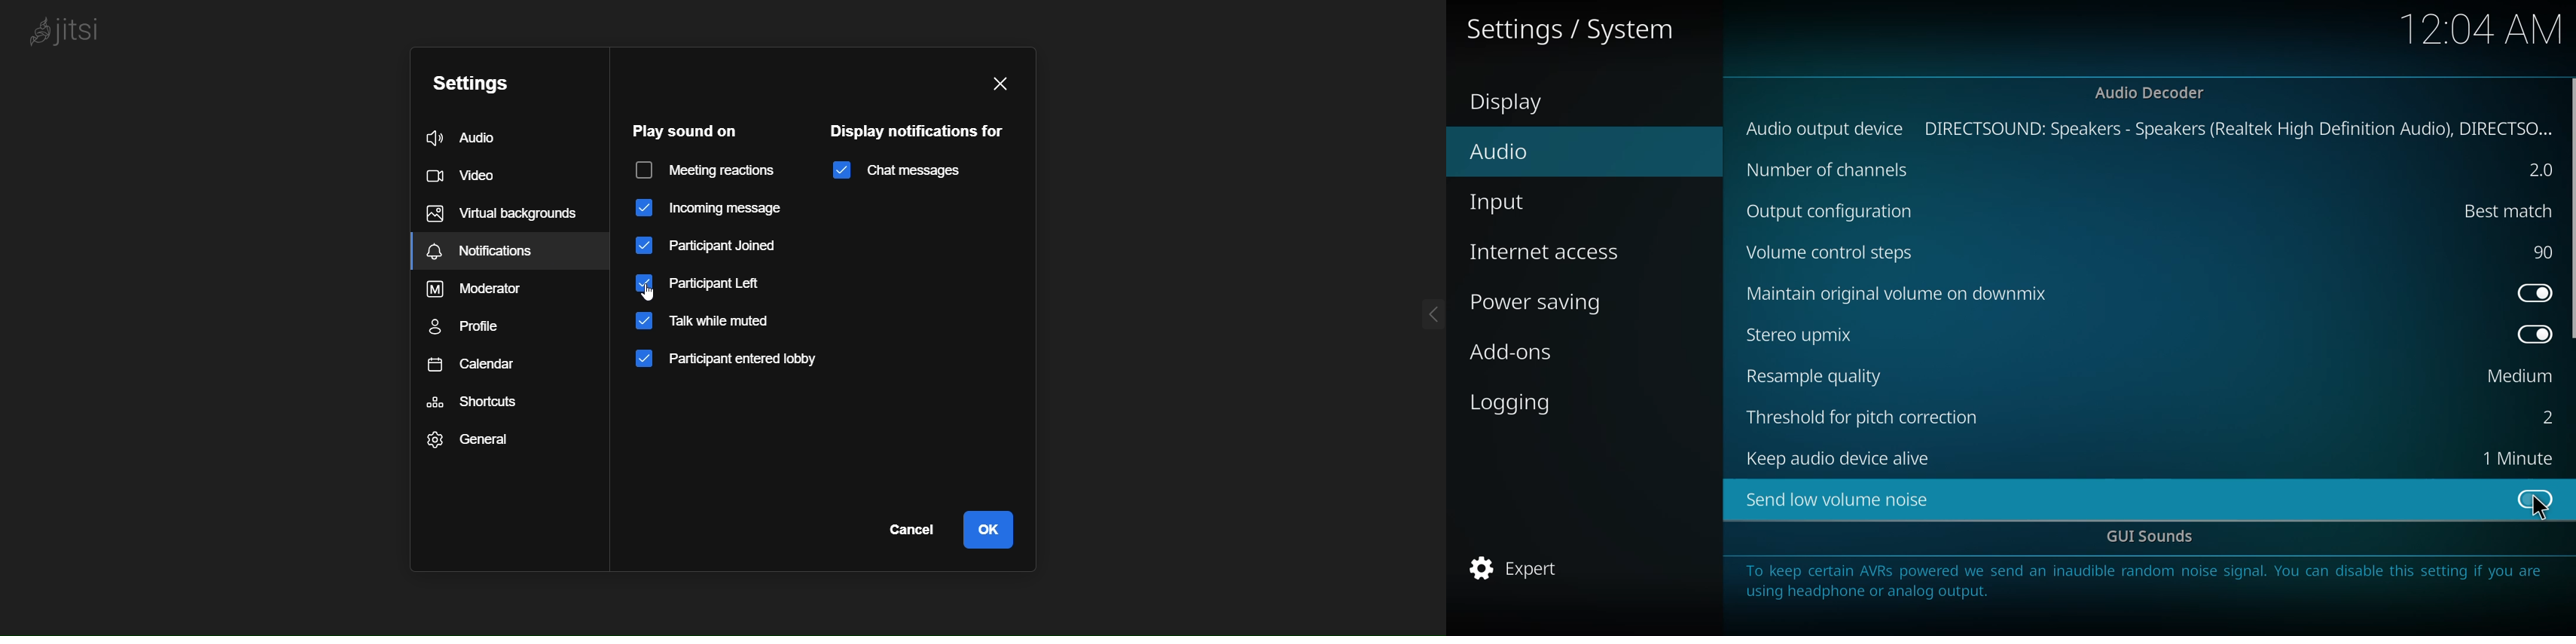 Image resolution: width=2576 pixels, height=644 pixels. What do you see at coordinates (1835, 252) in the screenshot?
I see `volume control steps` at bounding box center [1835, 252].